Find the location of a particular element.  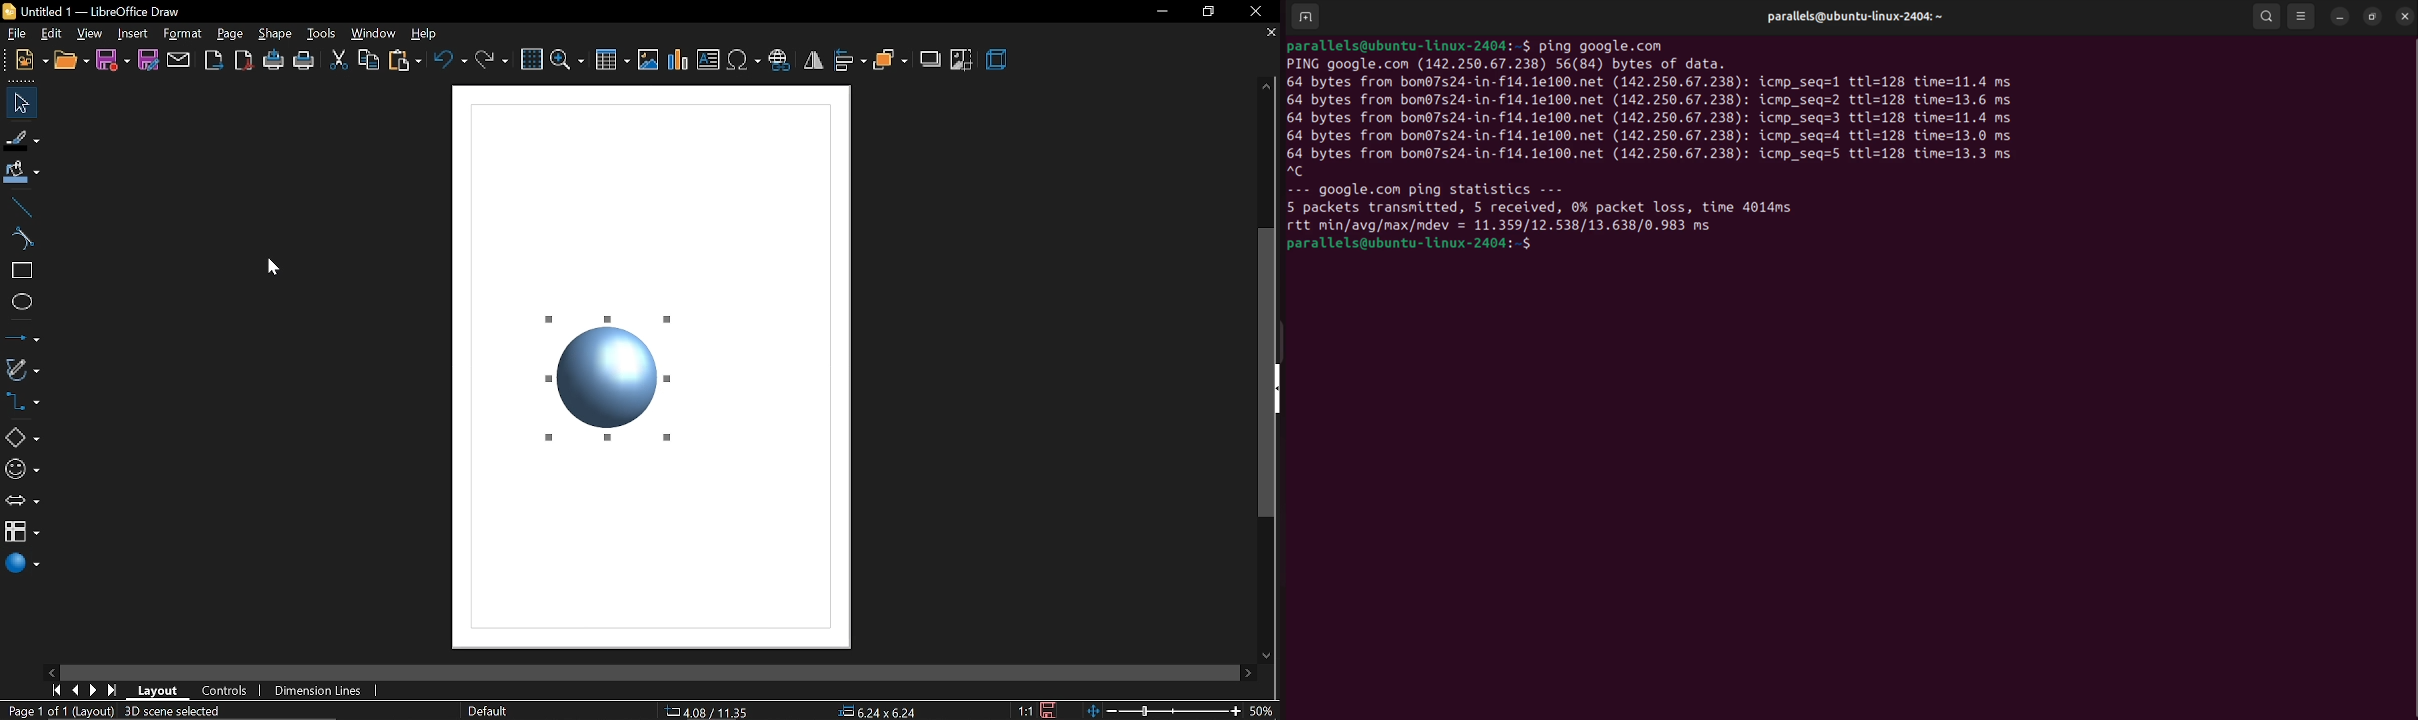

icmp seq 4 is located at coordinates (1799, 136).